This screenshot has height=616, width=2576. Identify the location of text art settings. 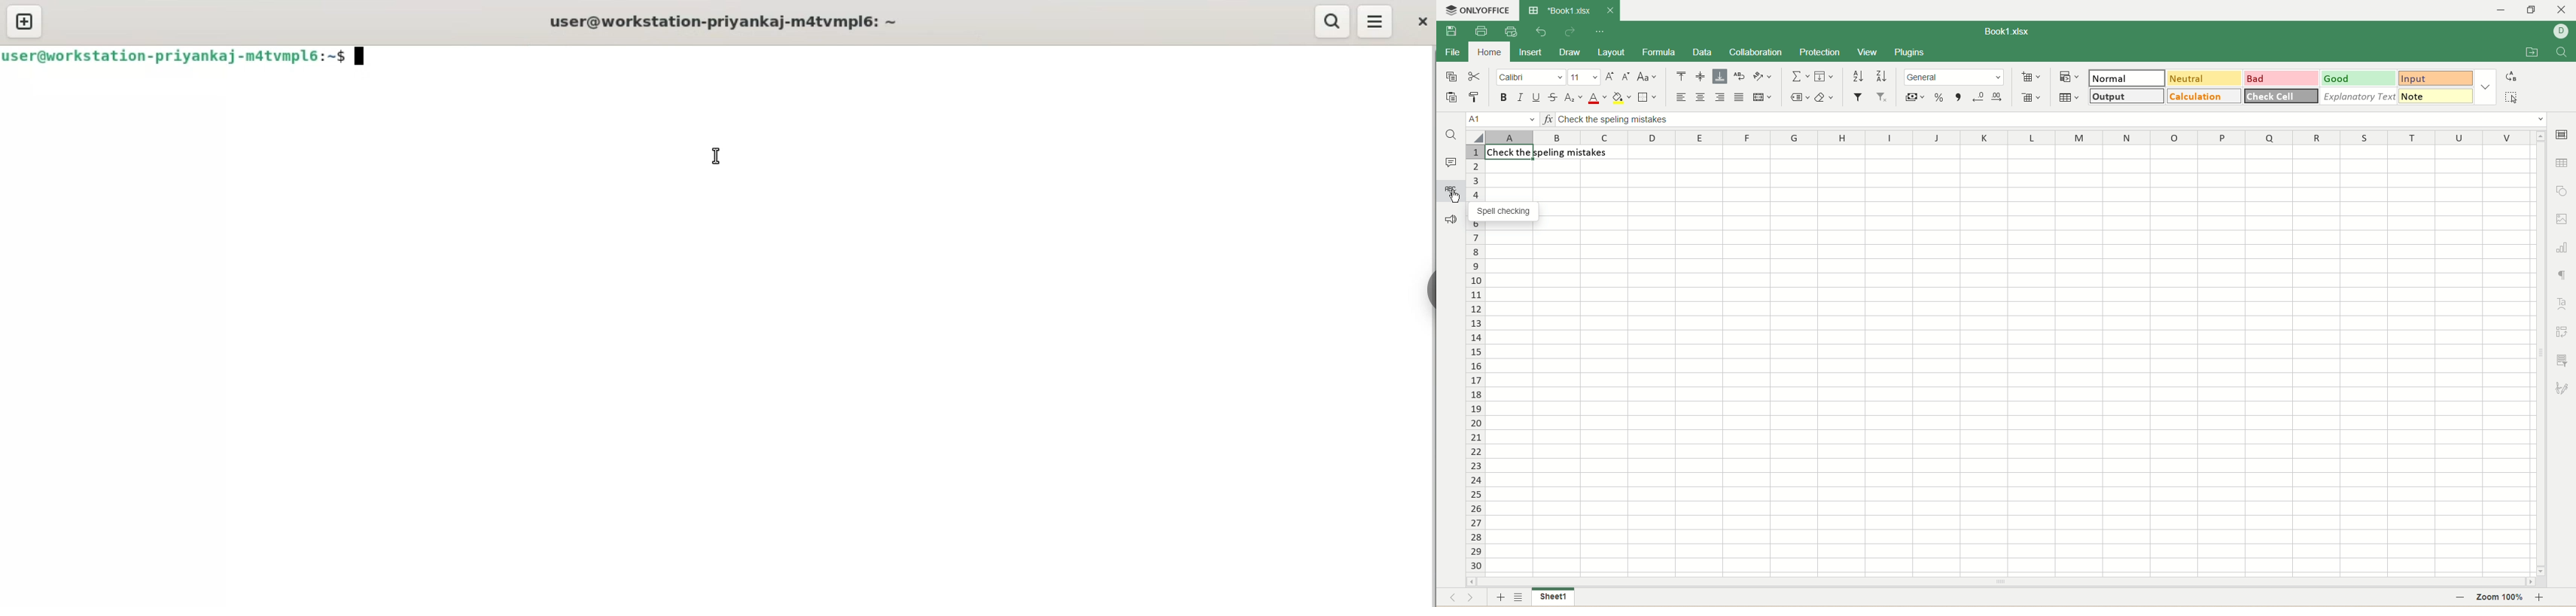
(2563, 304).